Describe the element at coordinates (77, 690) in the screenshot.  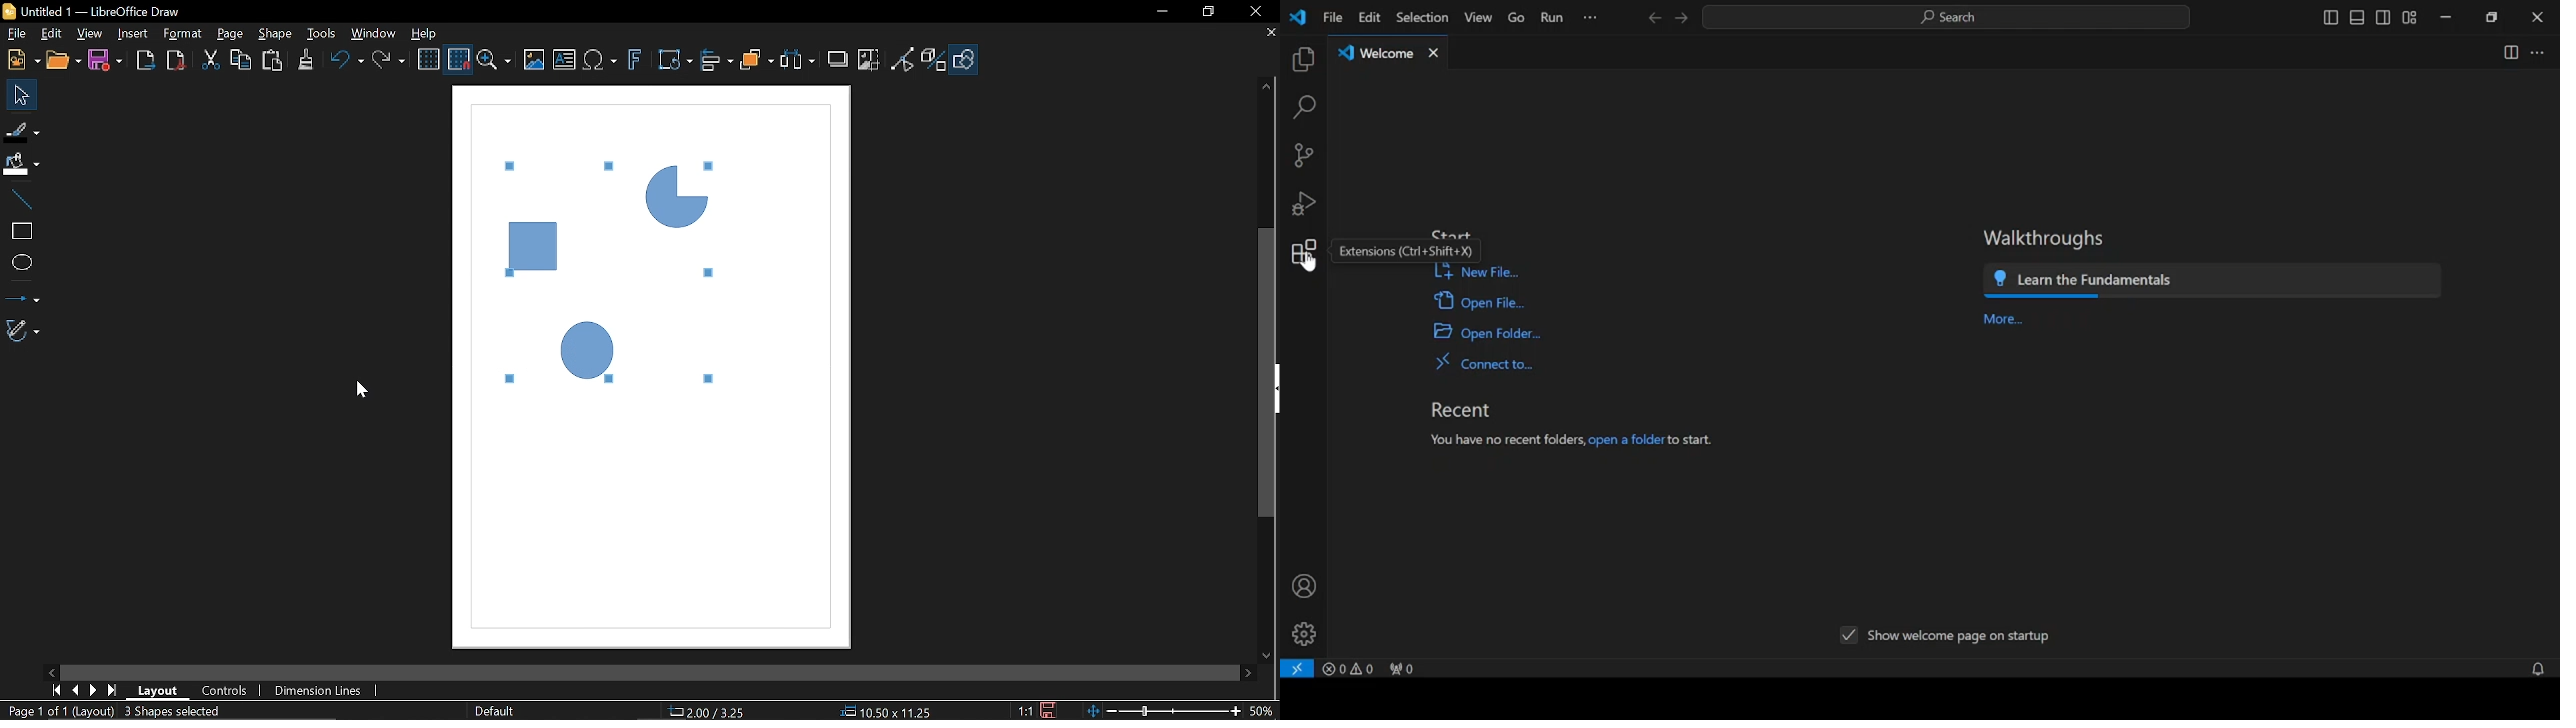
I see `Previous page` at that location.